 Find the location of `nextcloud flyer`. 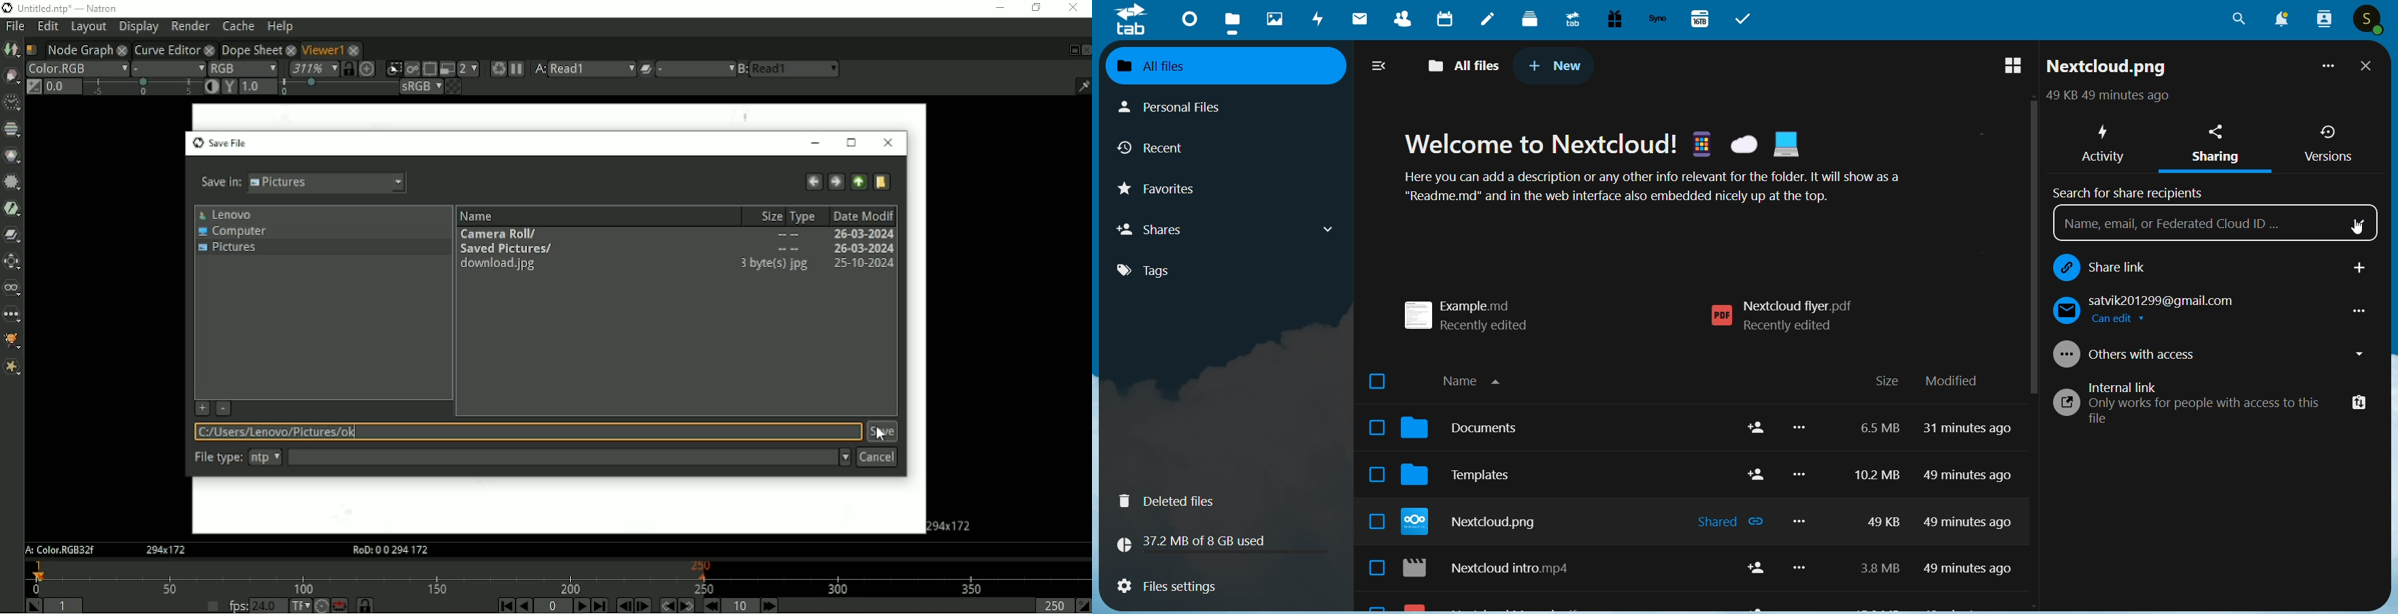

nextcloud flyer is located at coordinates (1790, 317).